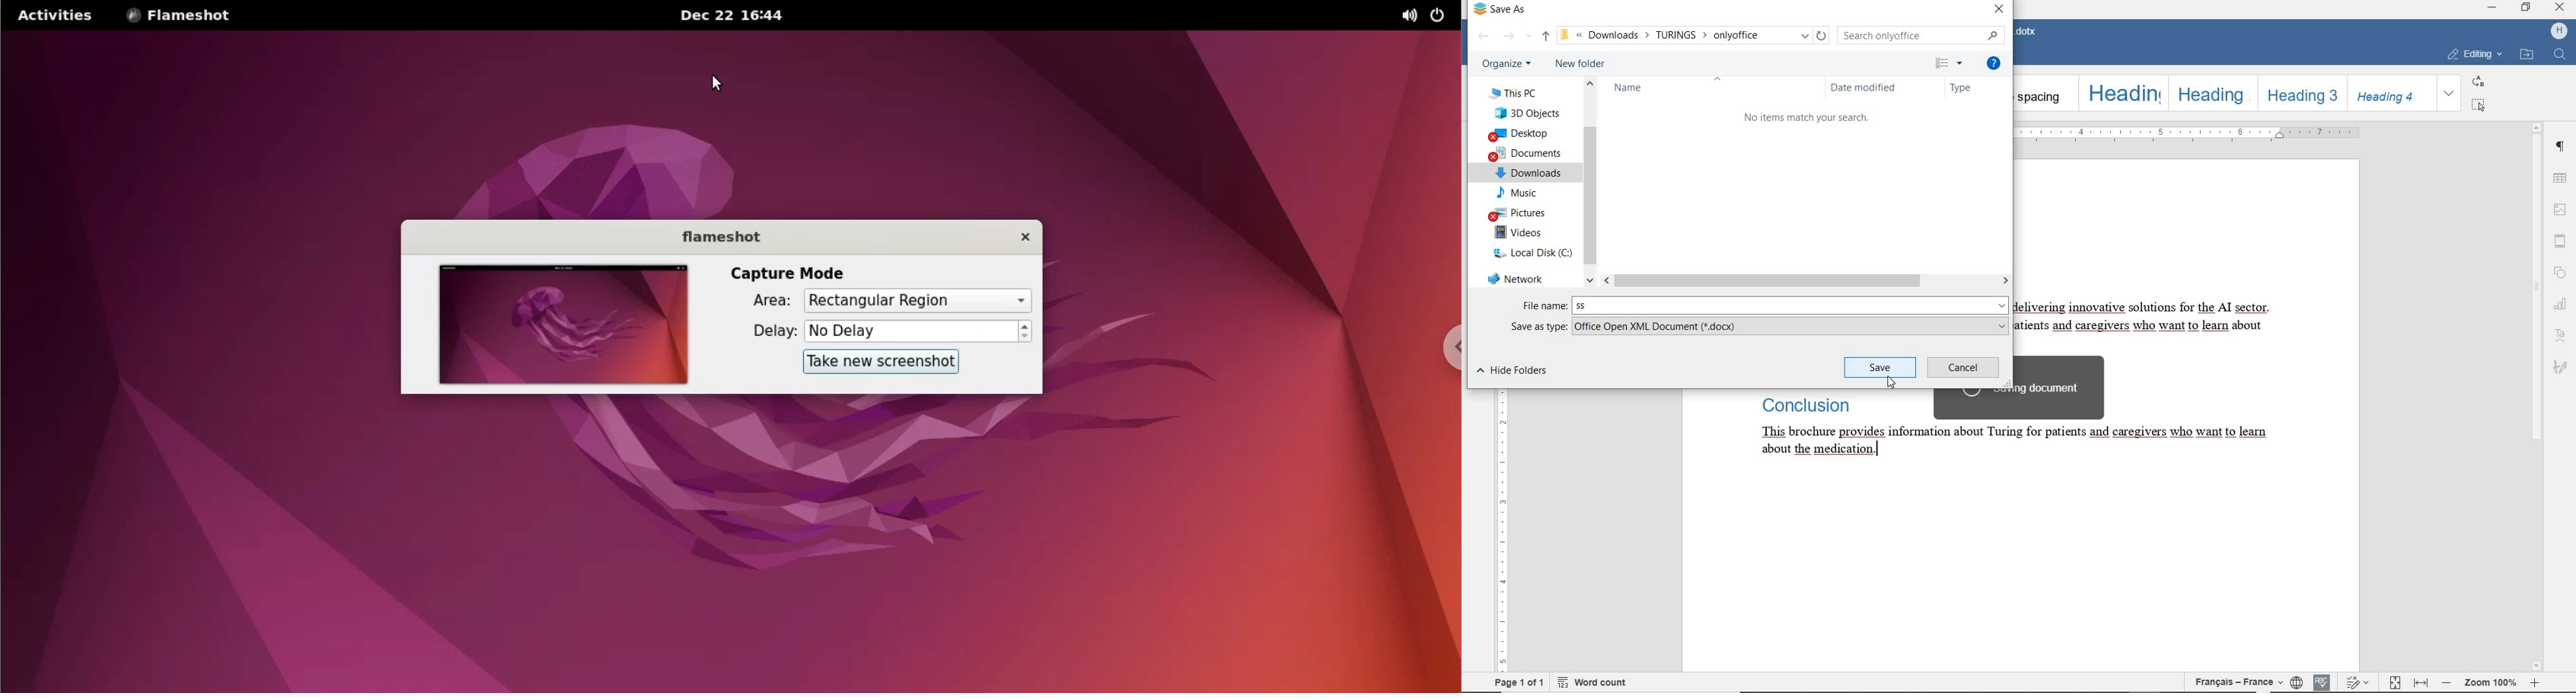 Image resolution: width=2576 pixels, height=700 pixels. Describe the element at coordinates (1824, 36) in the screenshot. I see `reload` at that location.